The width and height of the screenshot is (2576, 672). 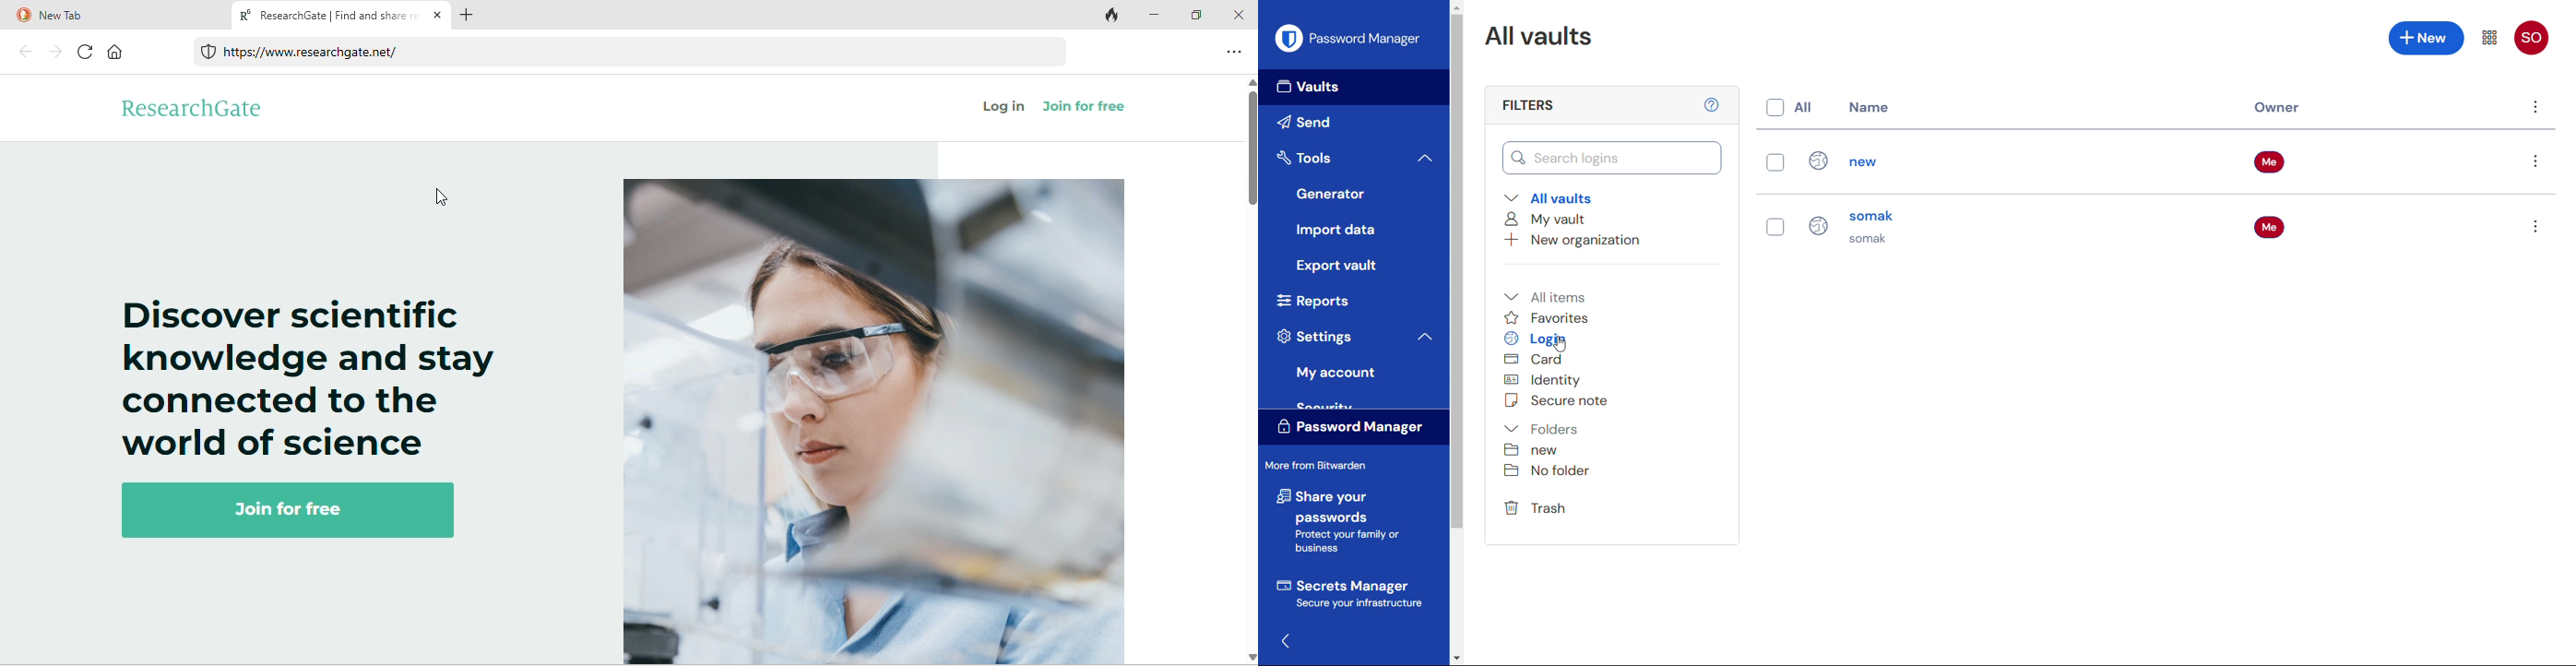 What do you see at coordinates (1335, 264) in the screenshot?
I see `Export vault ` at bounding box center [1335, 264].